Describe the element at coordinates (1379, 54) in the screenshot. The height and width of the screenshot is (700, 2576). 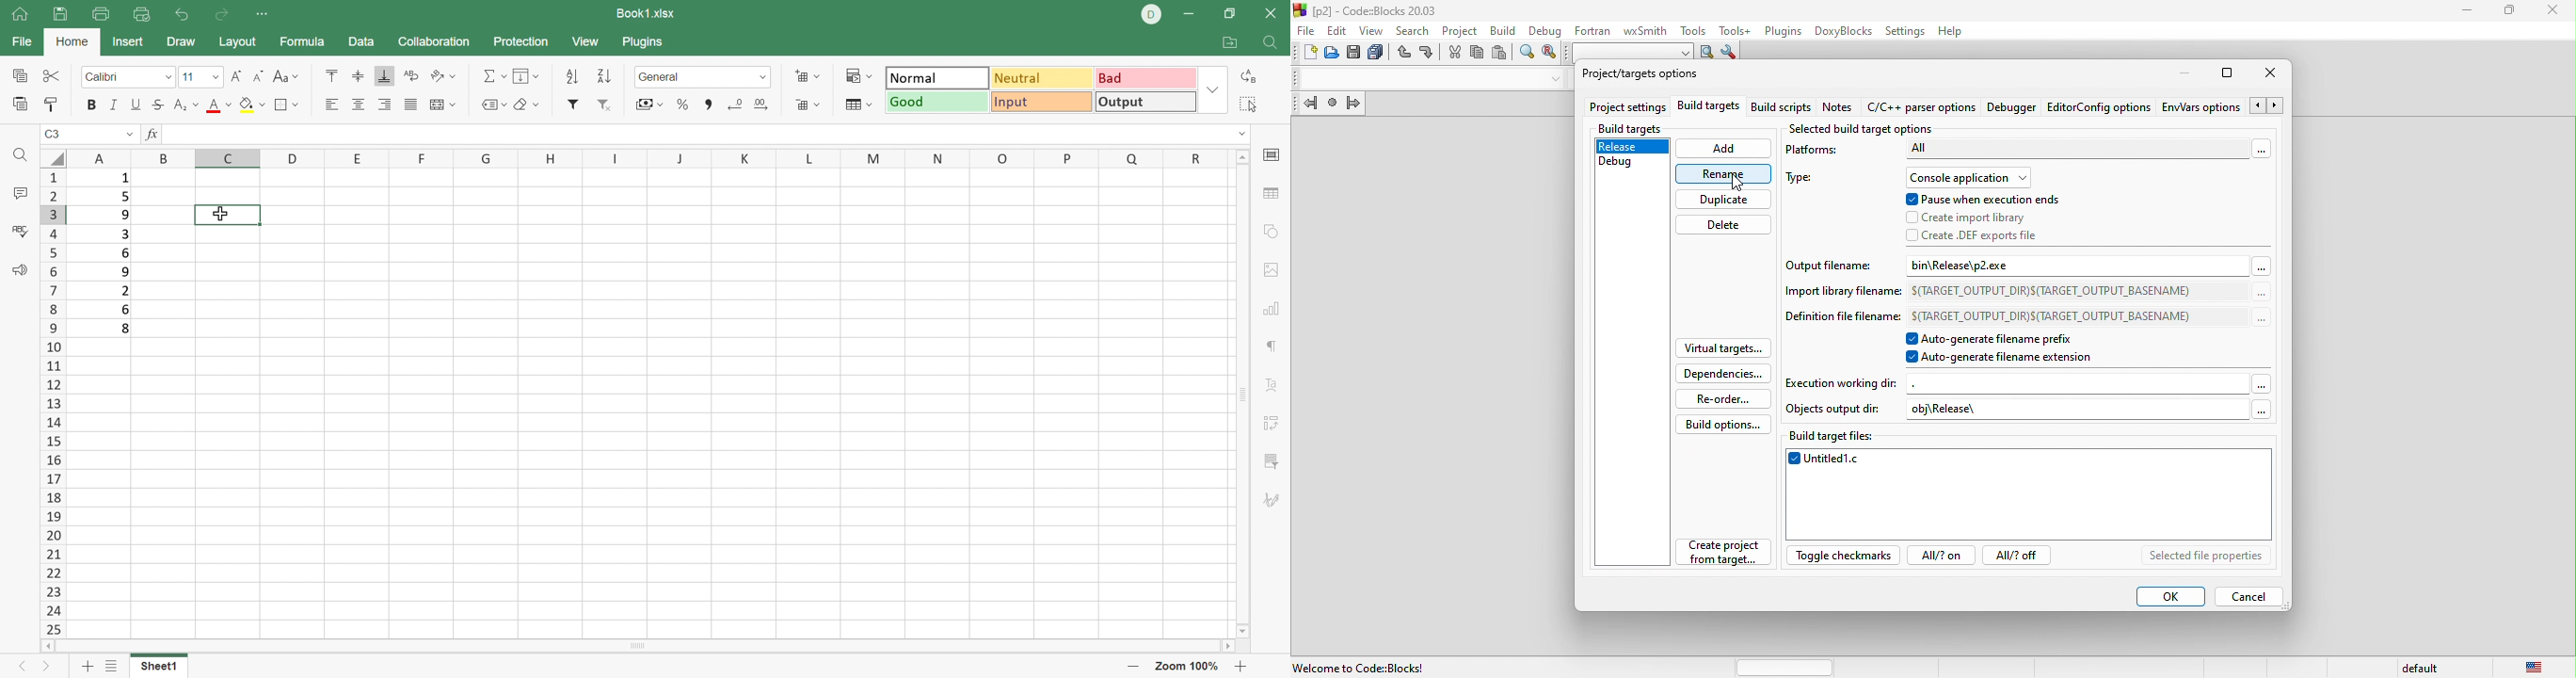
I see `save everything` at that location.